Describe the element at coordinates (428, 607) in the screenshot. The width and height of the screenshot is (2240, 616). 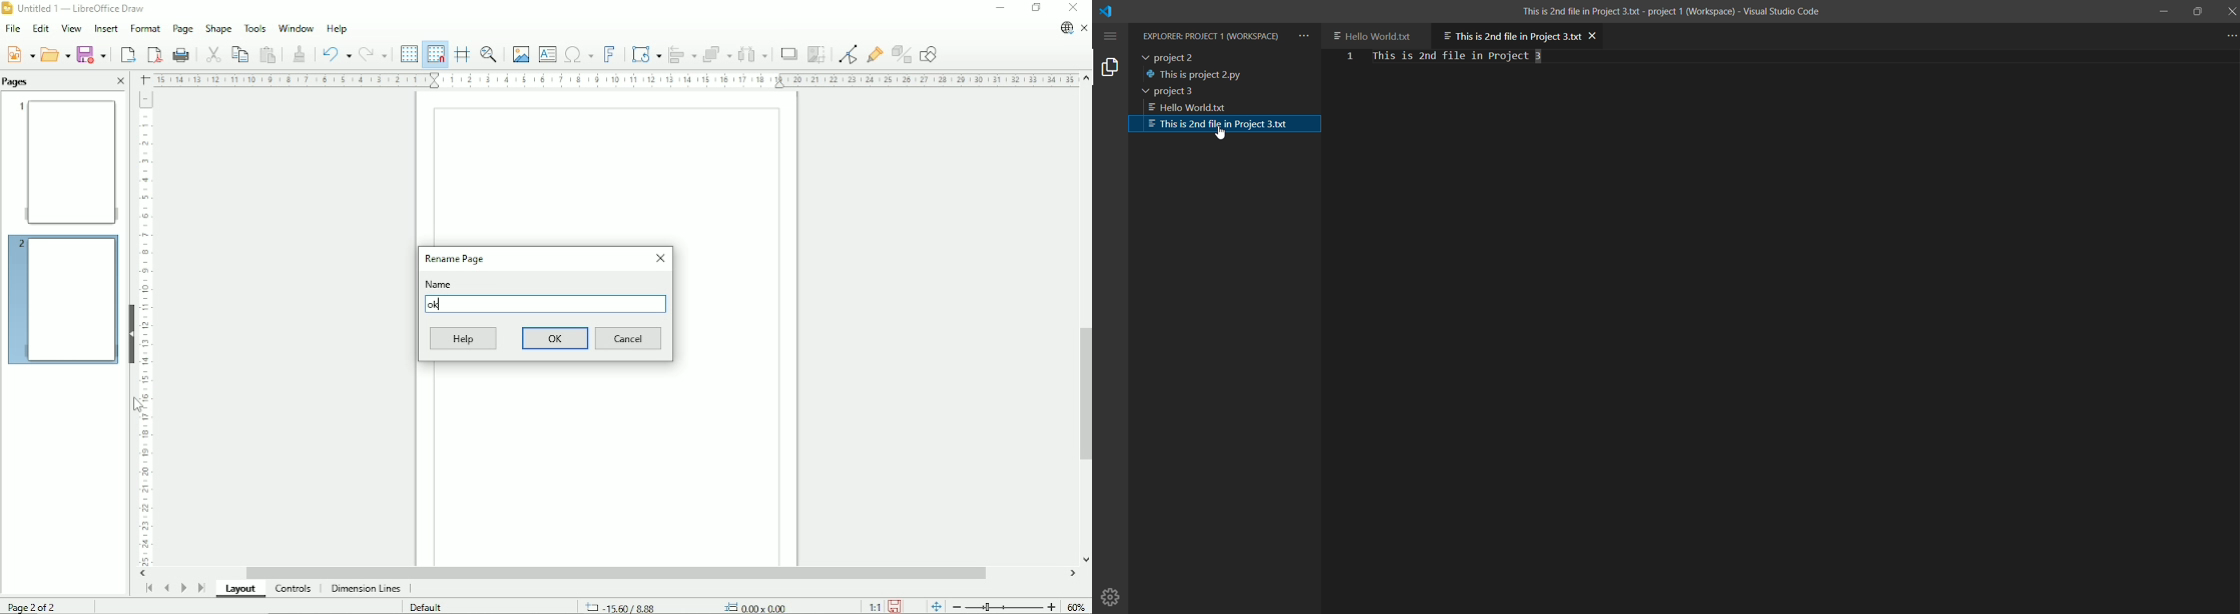
I see `Default` at that location.